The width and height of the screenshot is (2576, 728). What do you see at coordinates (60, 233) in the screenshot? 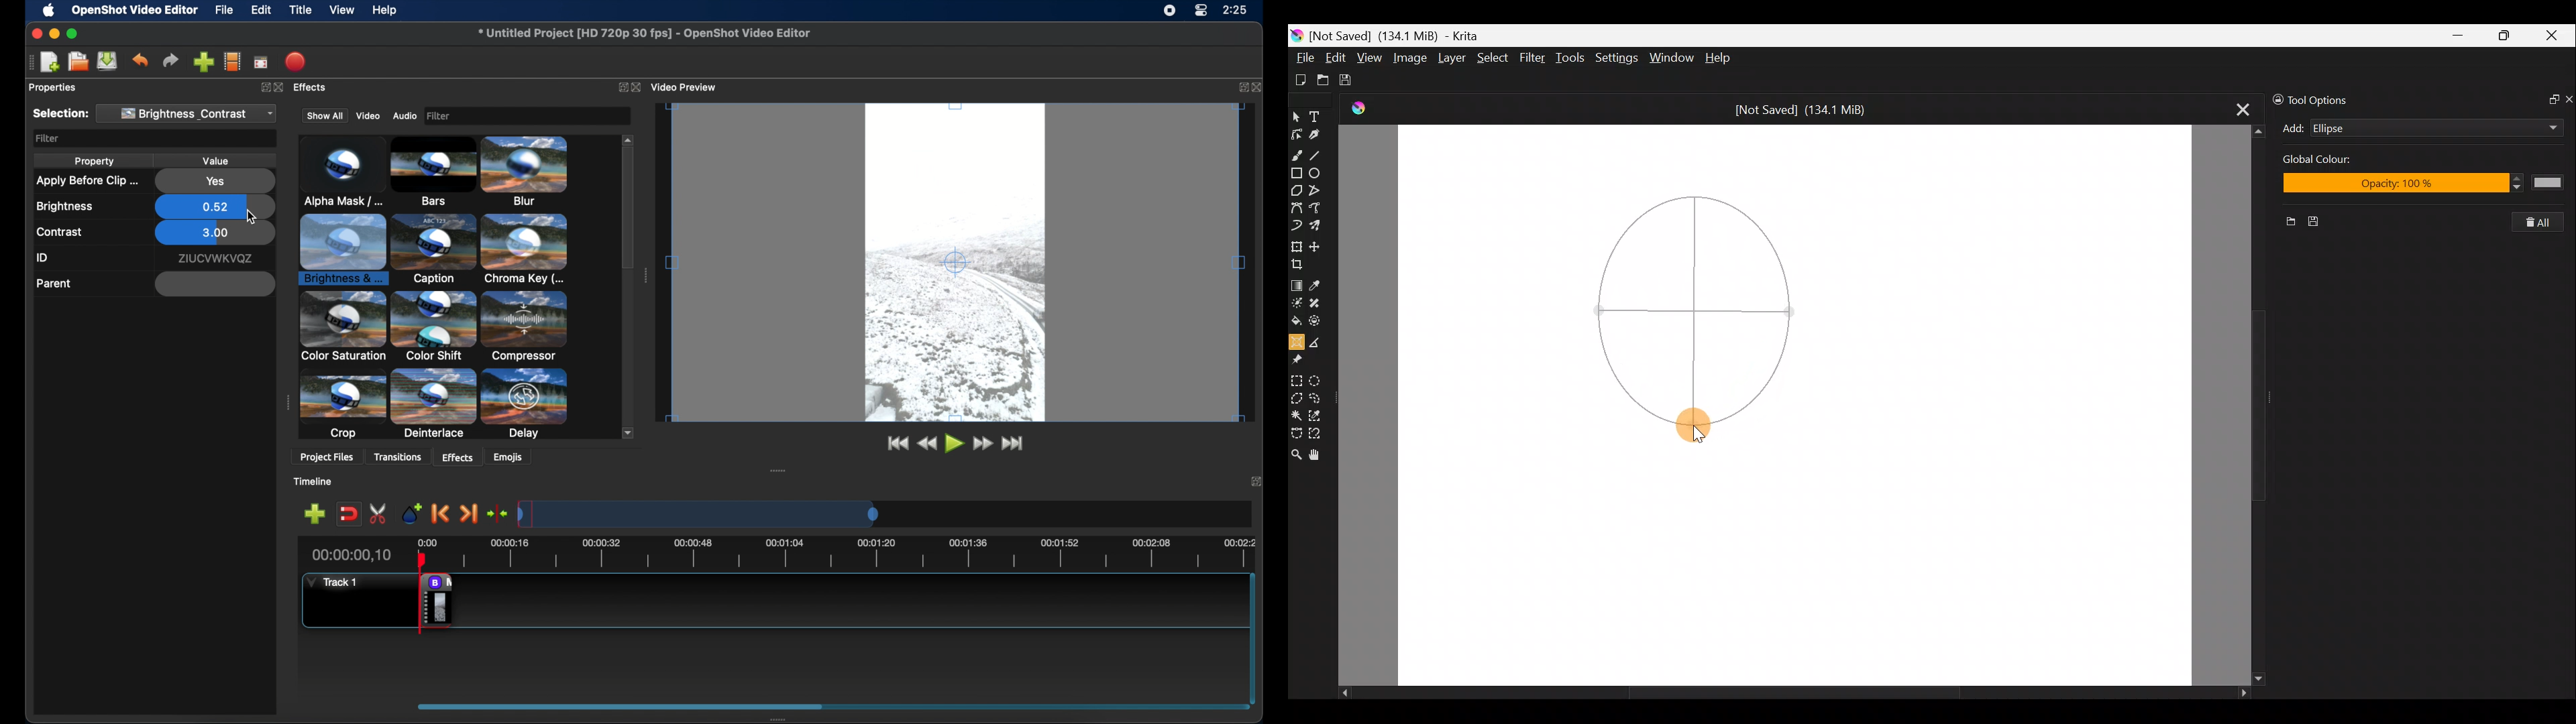
I see `contrast` at bounding box center [60, 233].